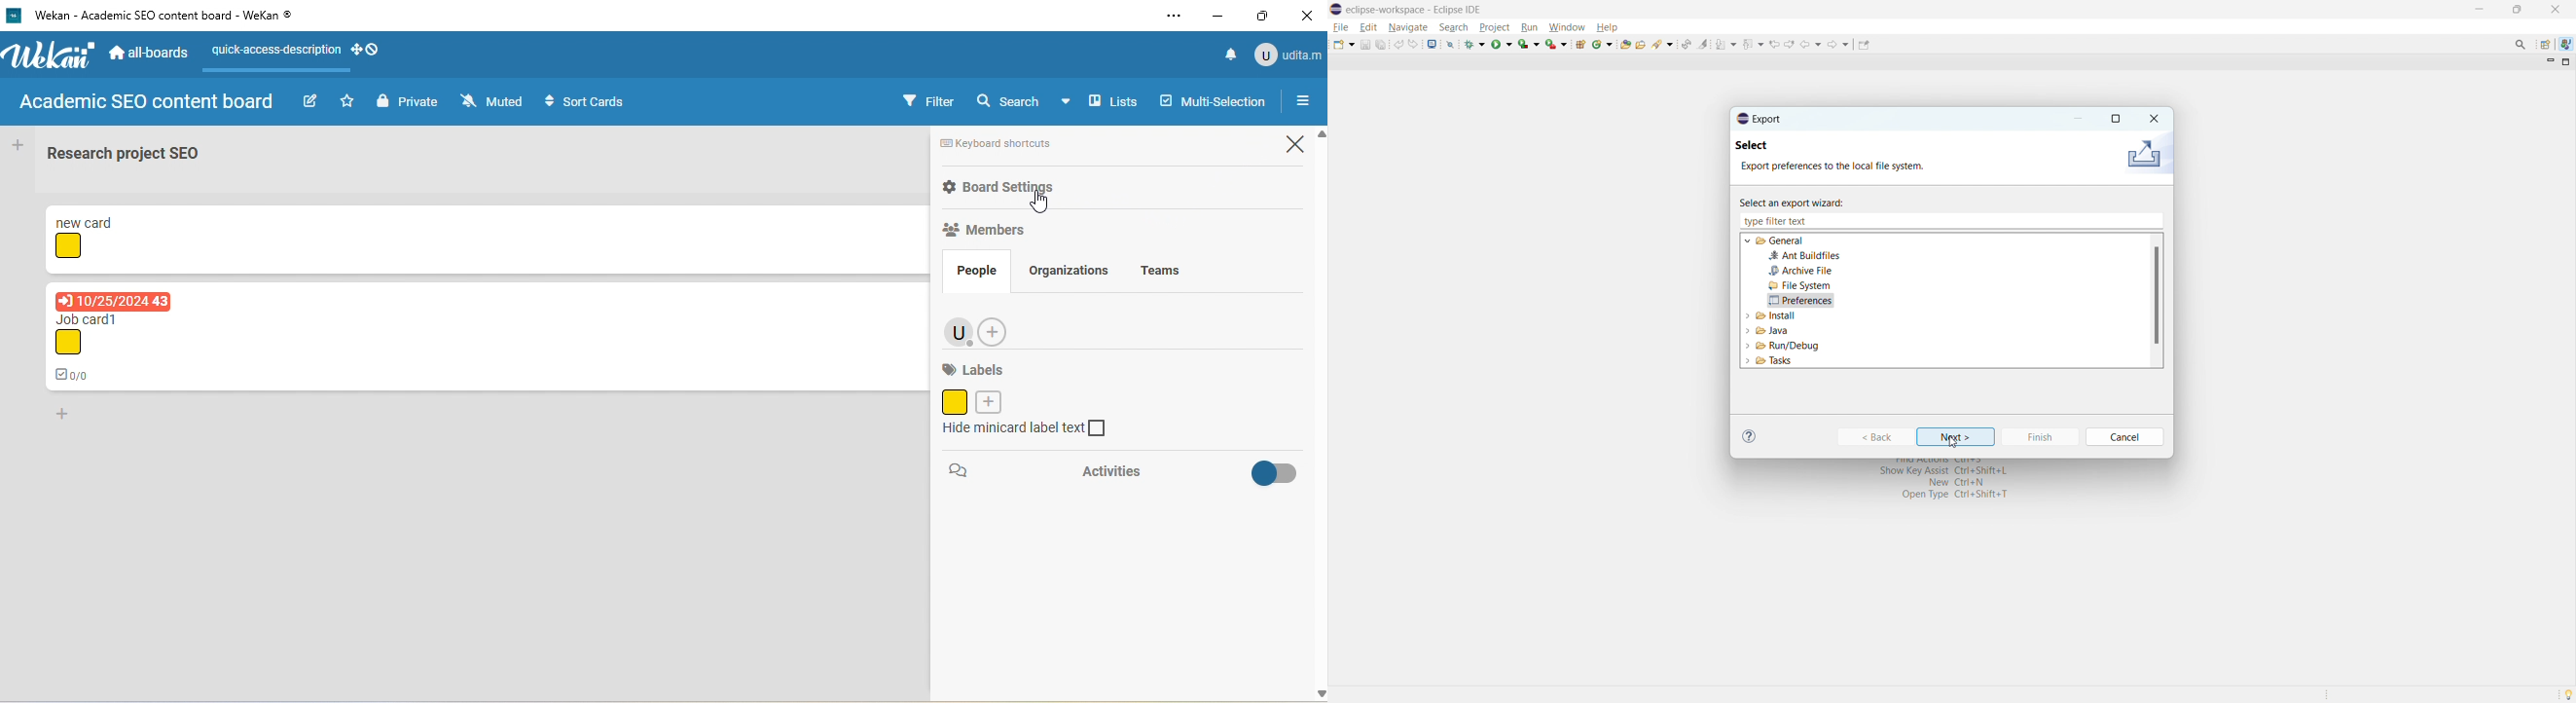  What do you see at coordinates (1833, 167) in the screenshot?
I see `Export preferences to the local file system` at bounding box center [1833, 167].